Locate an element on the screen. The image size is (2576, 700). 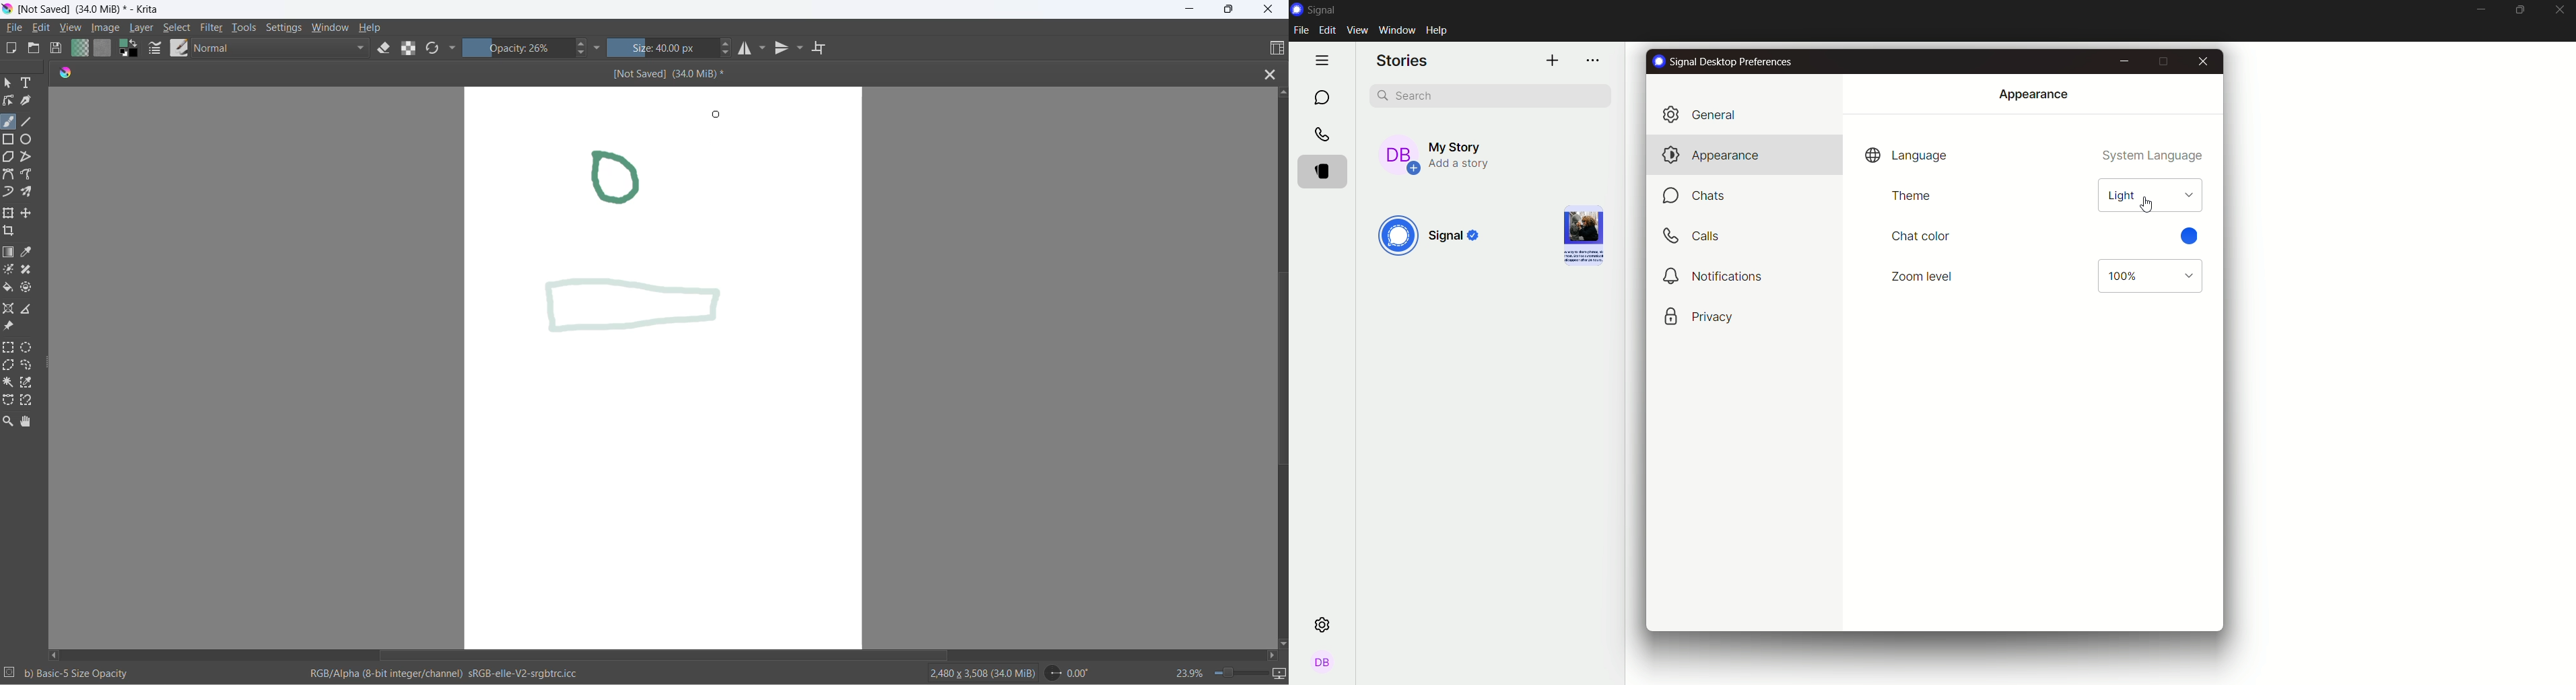
resize is located at coordinates (49, 361).